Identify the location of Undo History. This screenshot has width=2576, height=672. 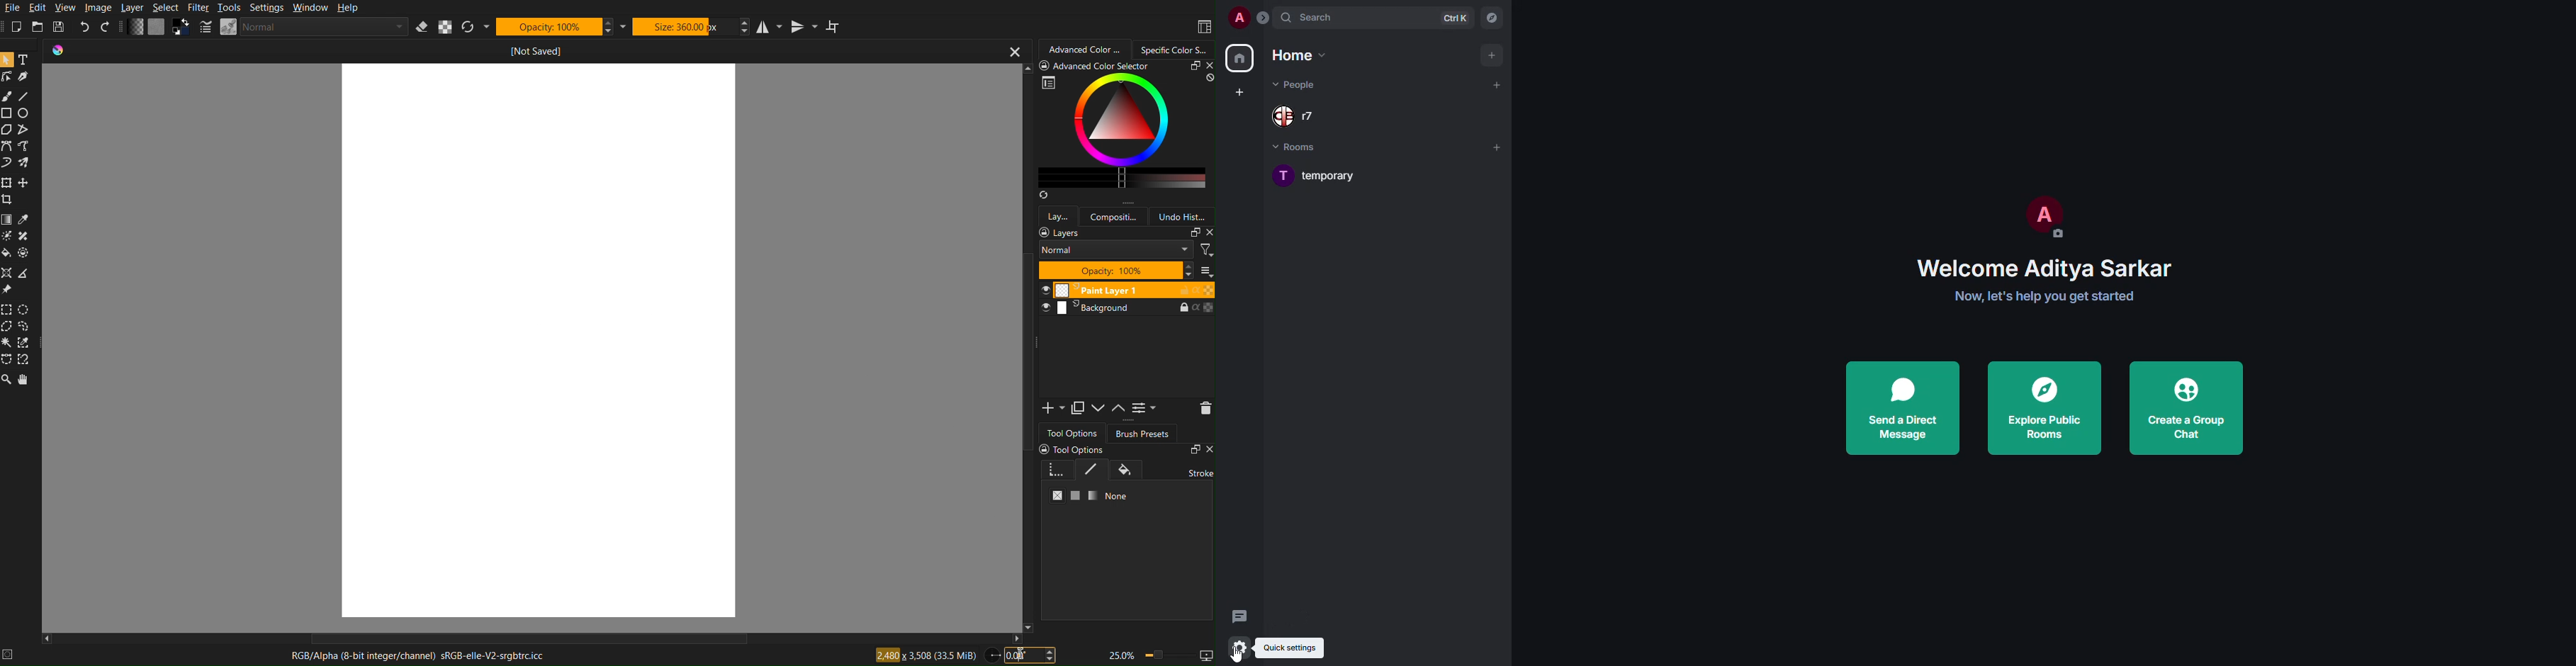
(1184, 216).